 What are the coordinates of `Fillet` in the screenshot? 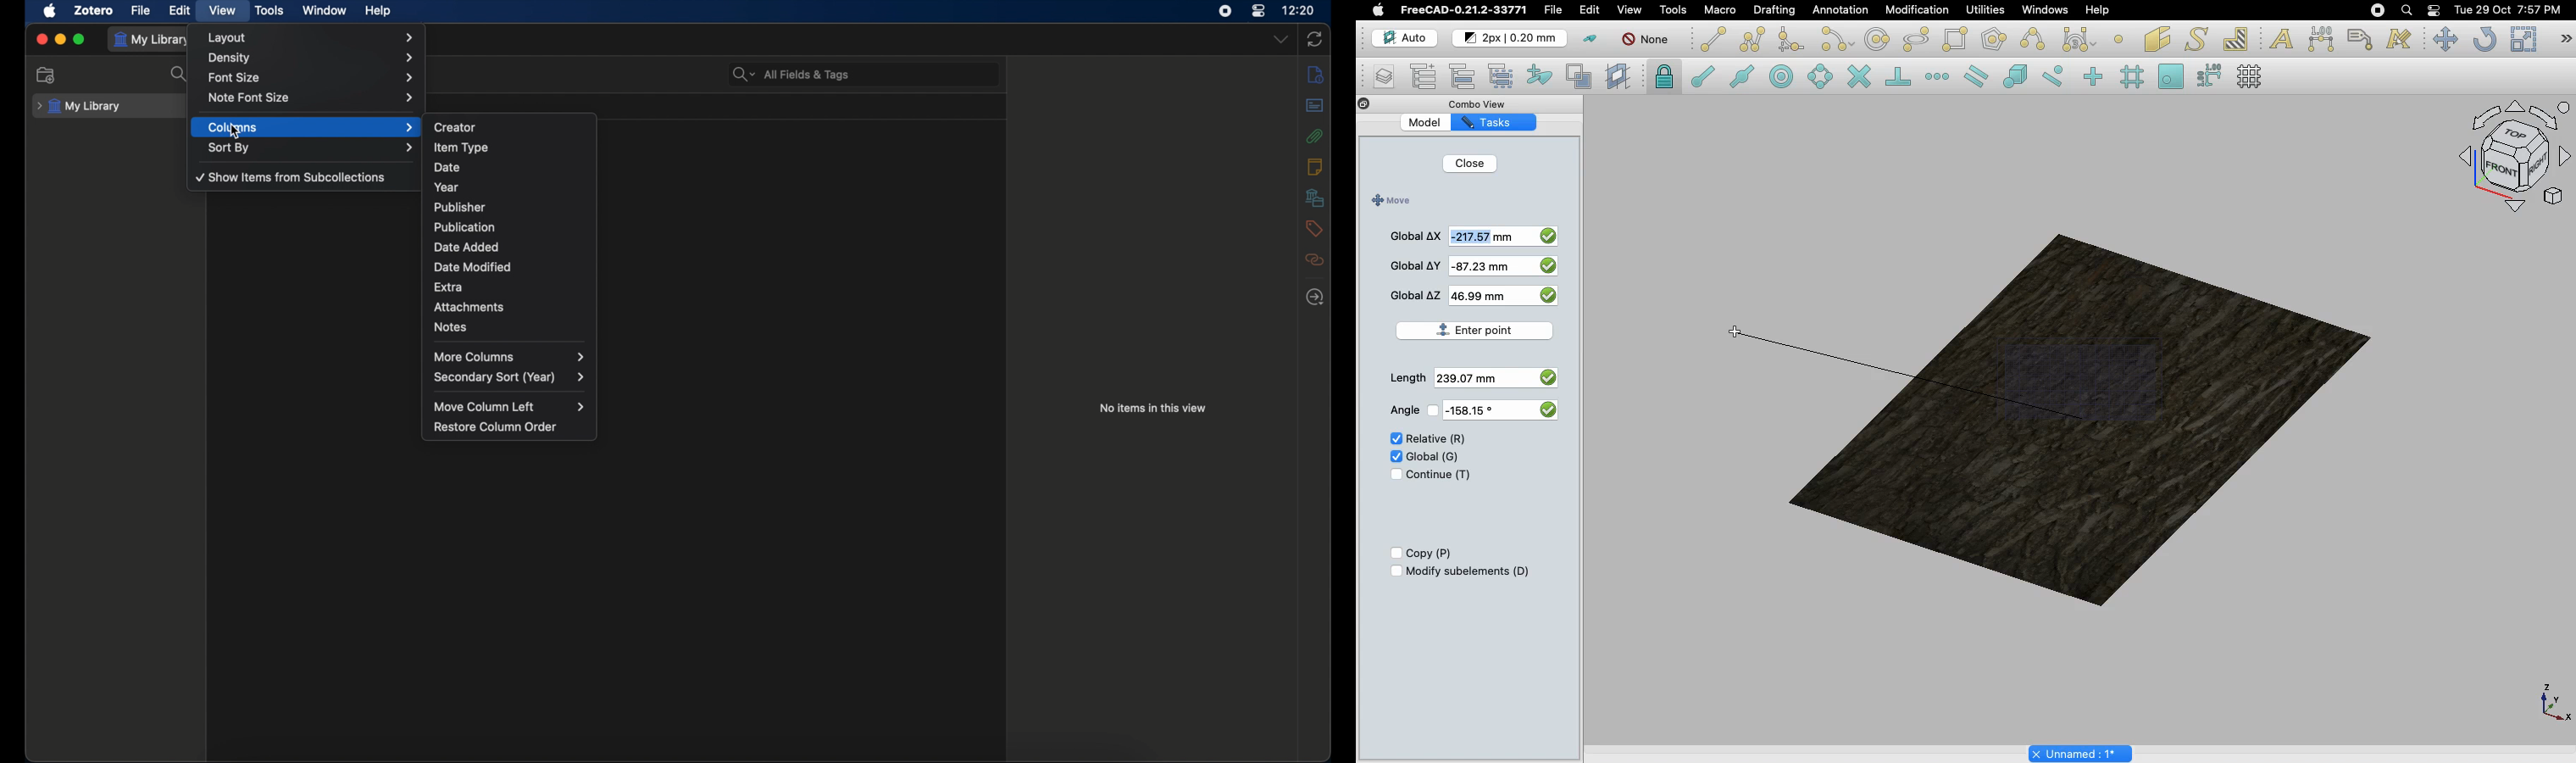 It's located at (1790, 42).